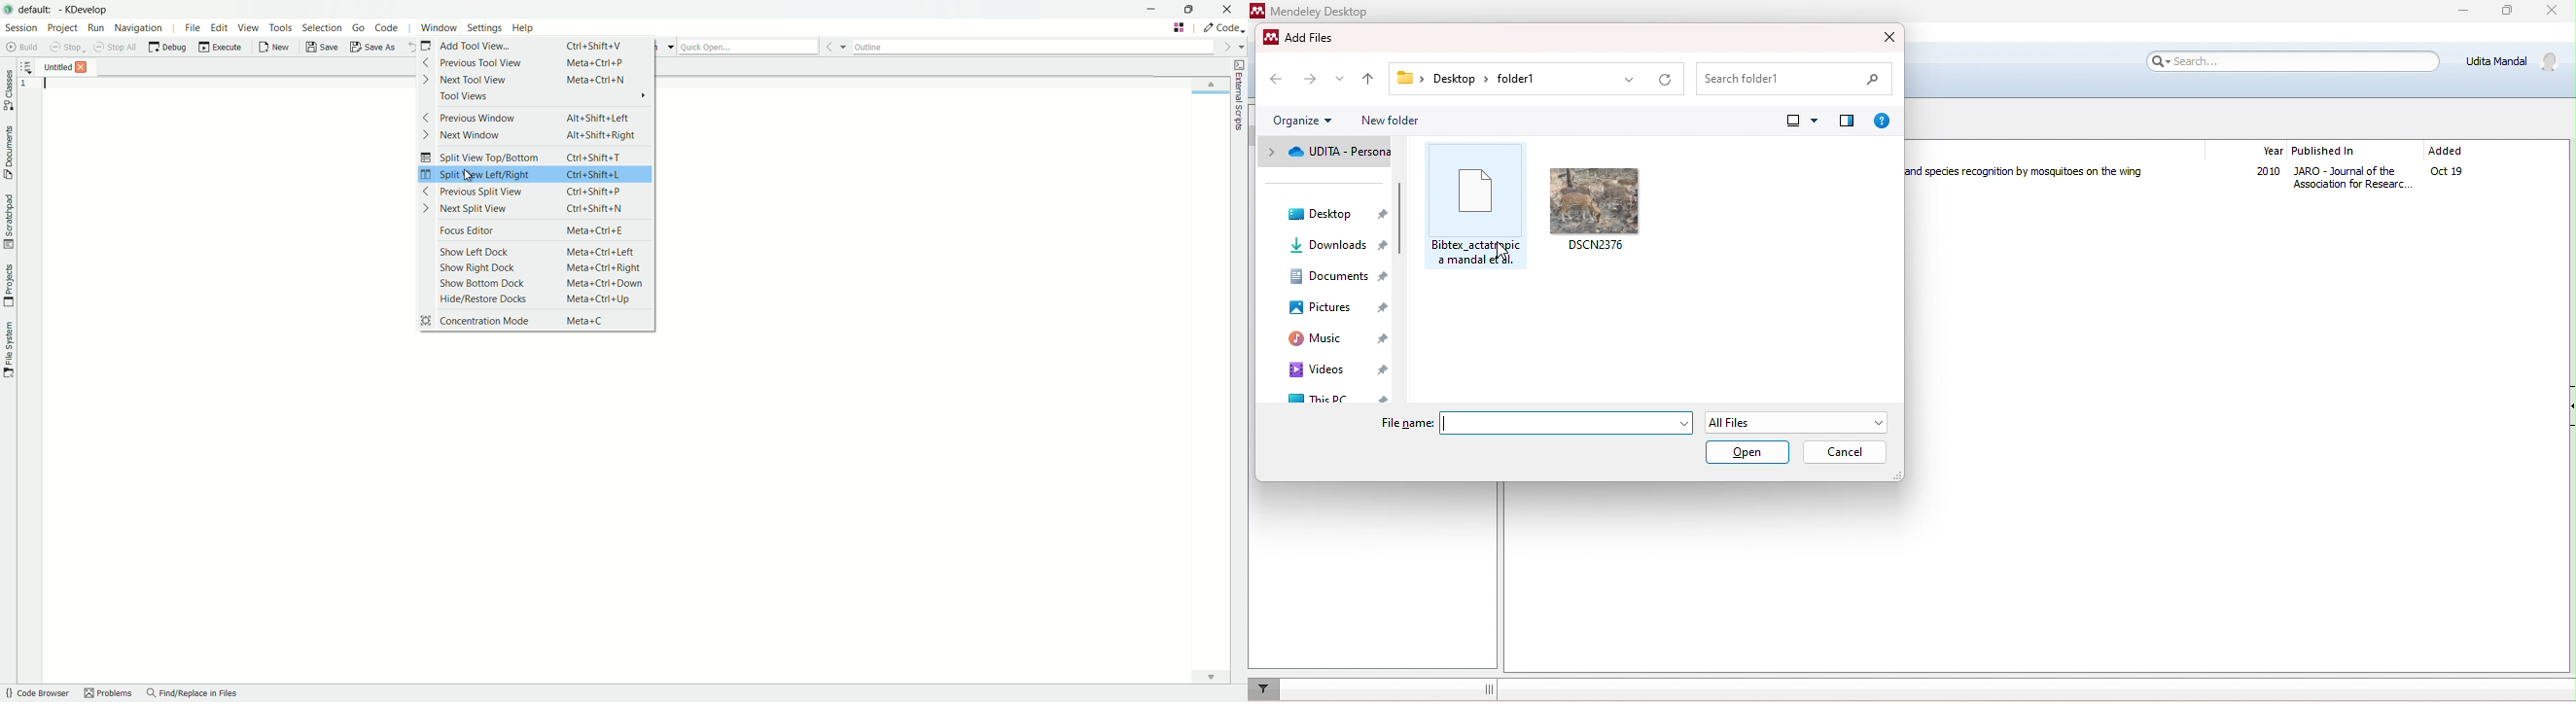 This screenshot has width=2576, height=728. Describe the element at coordinates (2352, 178) in the screenshot. I see `Journal of Association for Research in Otolaryngology The` at that location.